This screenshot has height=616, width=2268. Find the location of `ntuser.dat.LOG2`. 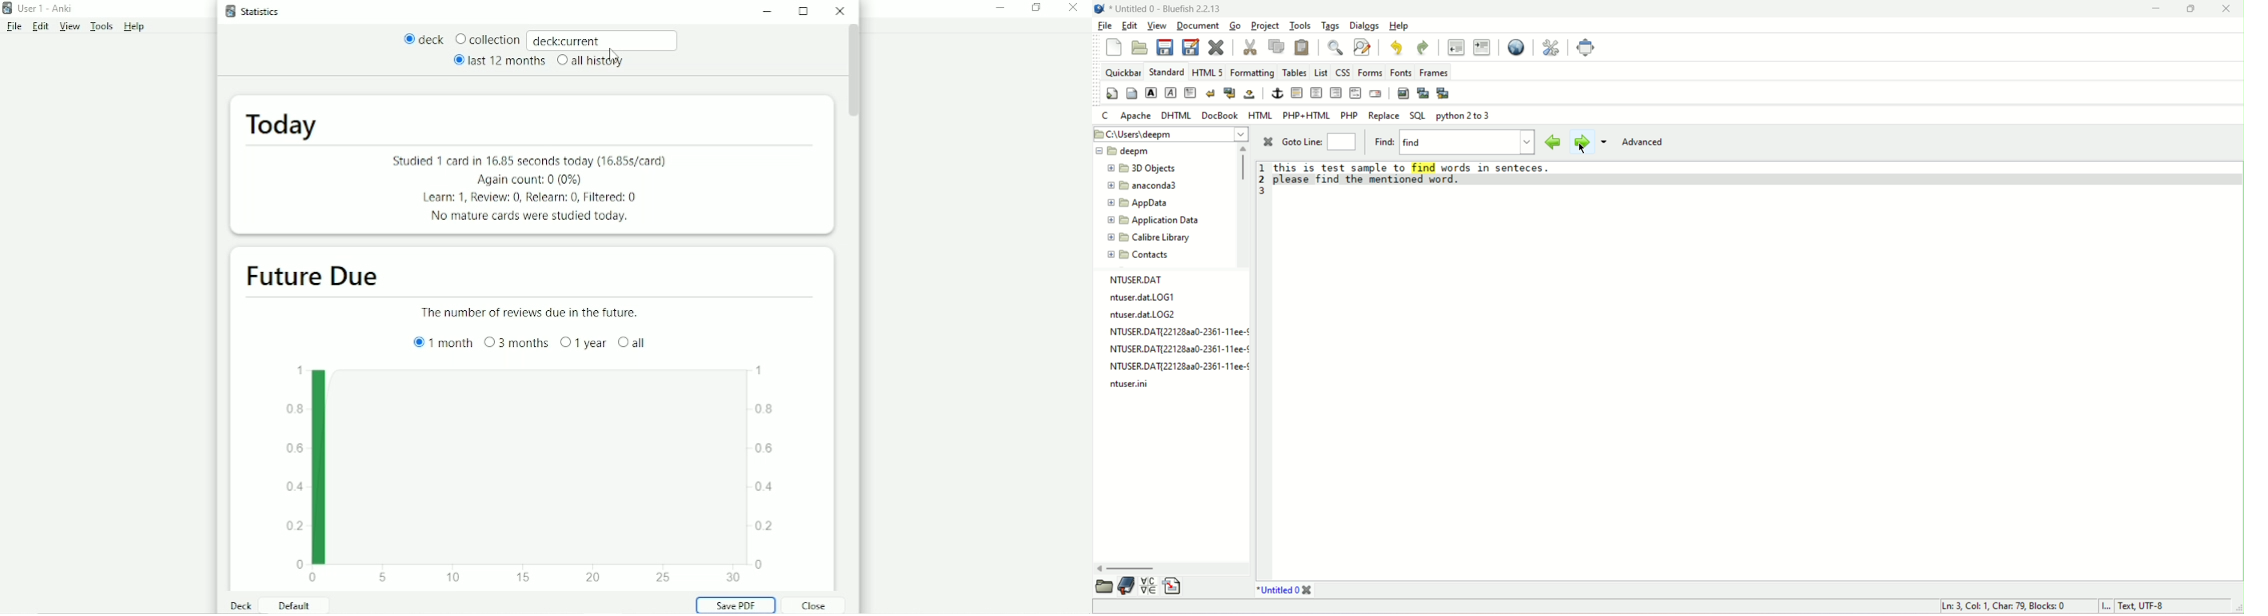

ntuser.dat.LOG2 is located at coordinates (1147, 314).